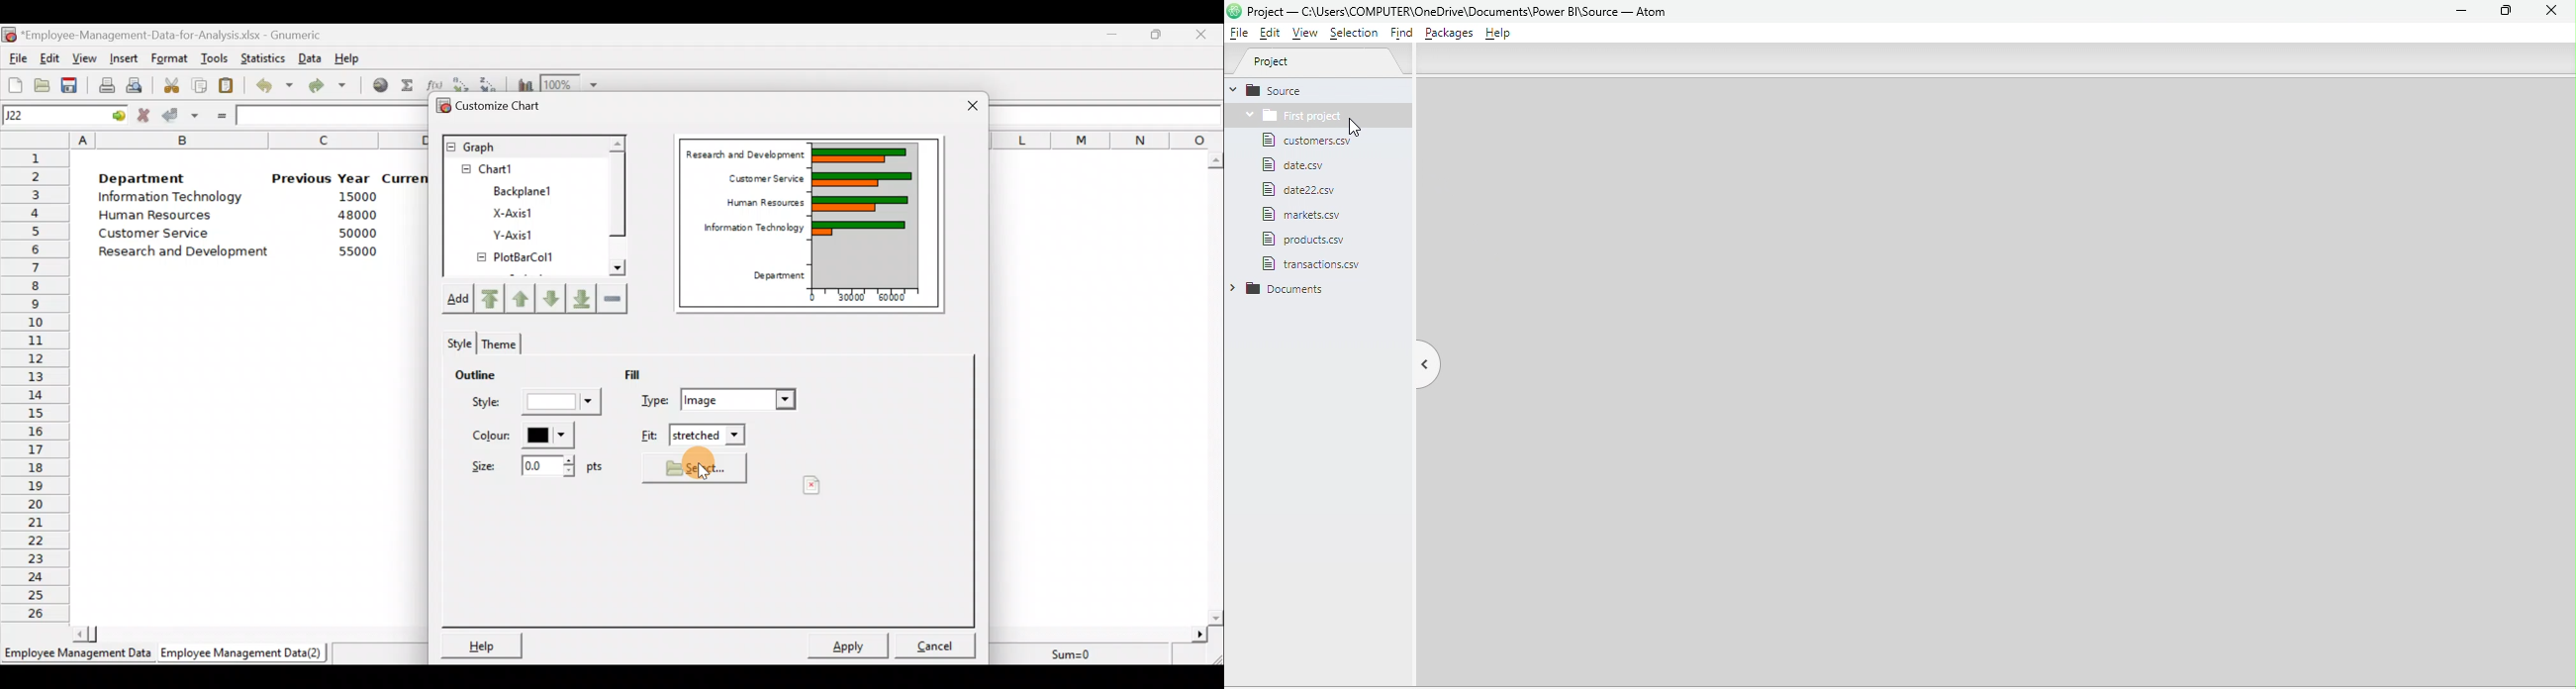  I want to click on go to, so click(117, 115).